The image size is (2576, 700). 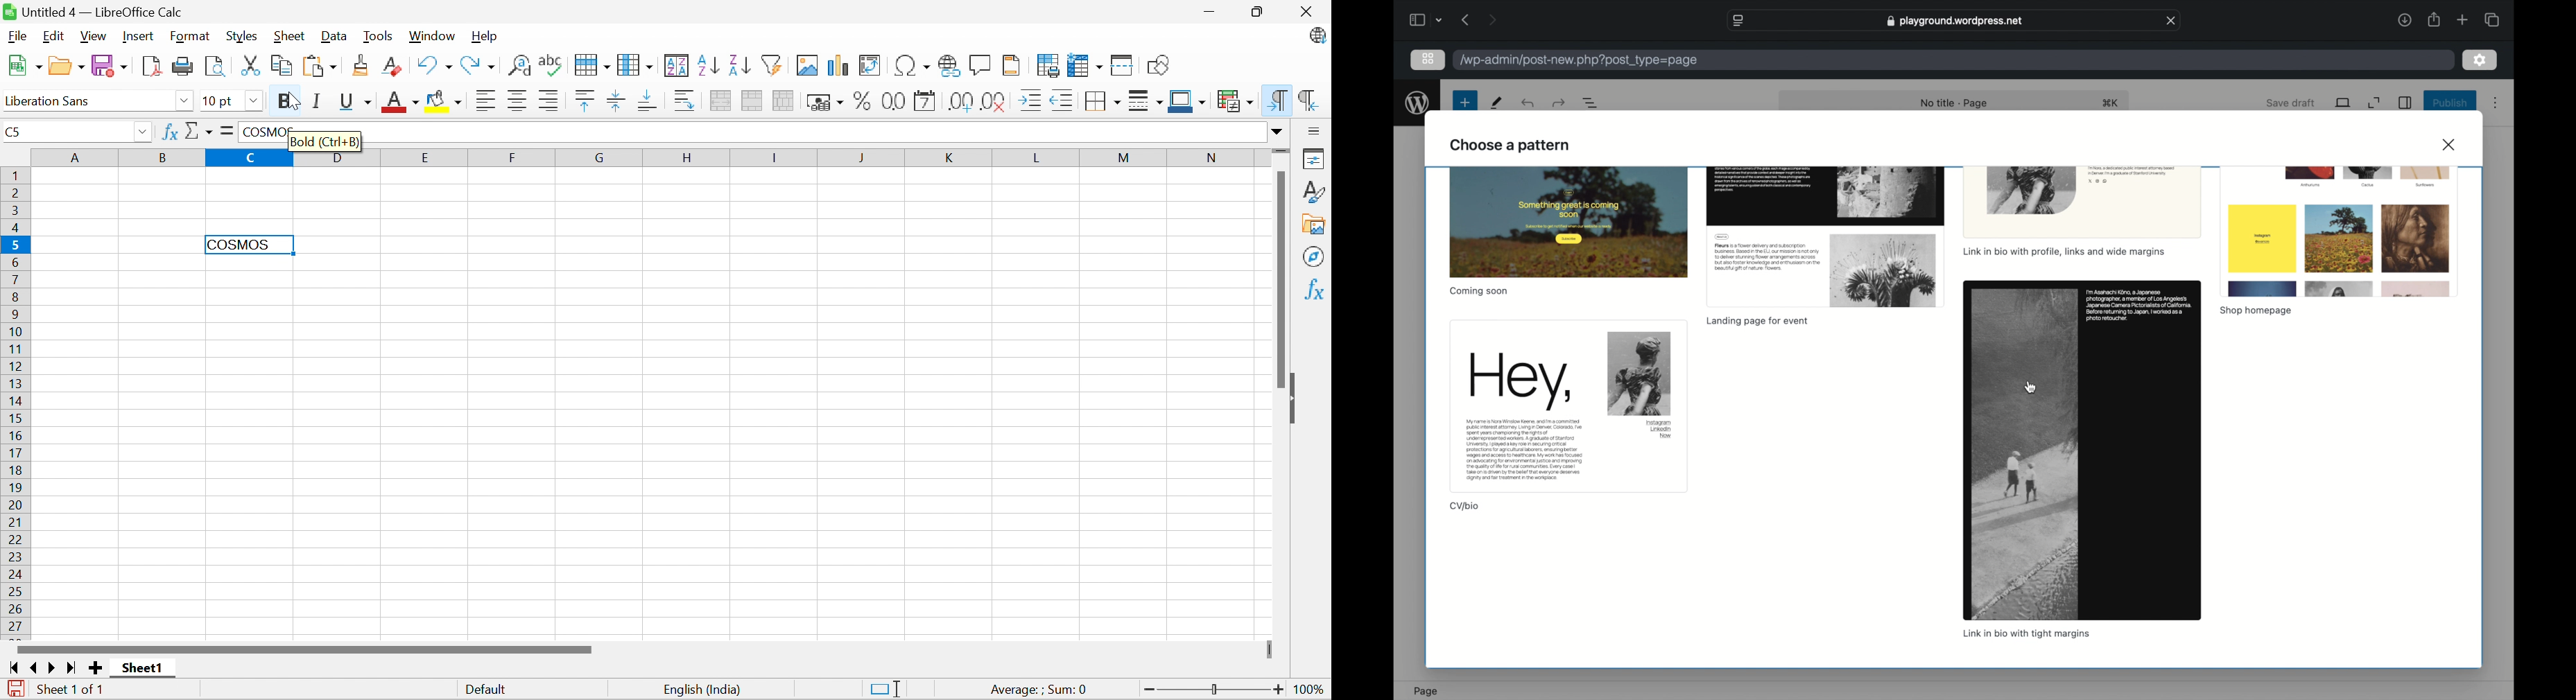 What do you see at coordinates (1316, 130) in the screenshot?
I see `Sidebar Settings` at bounding box center [1316, 130].